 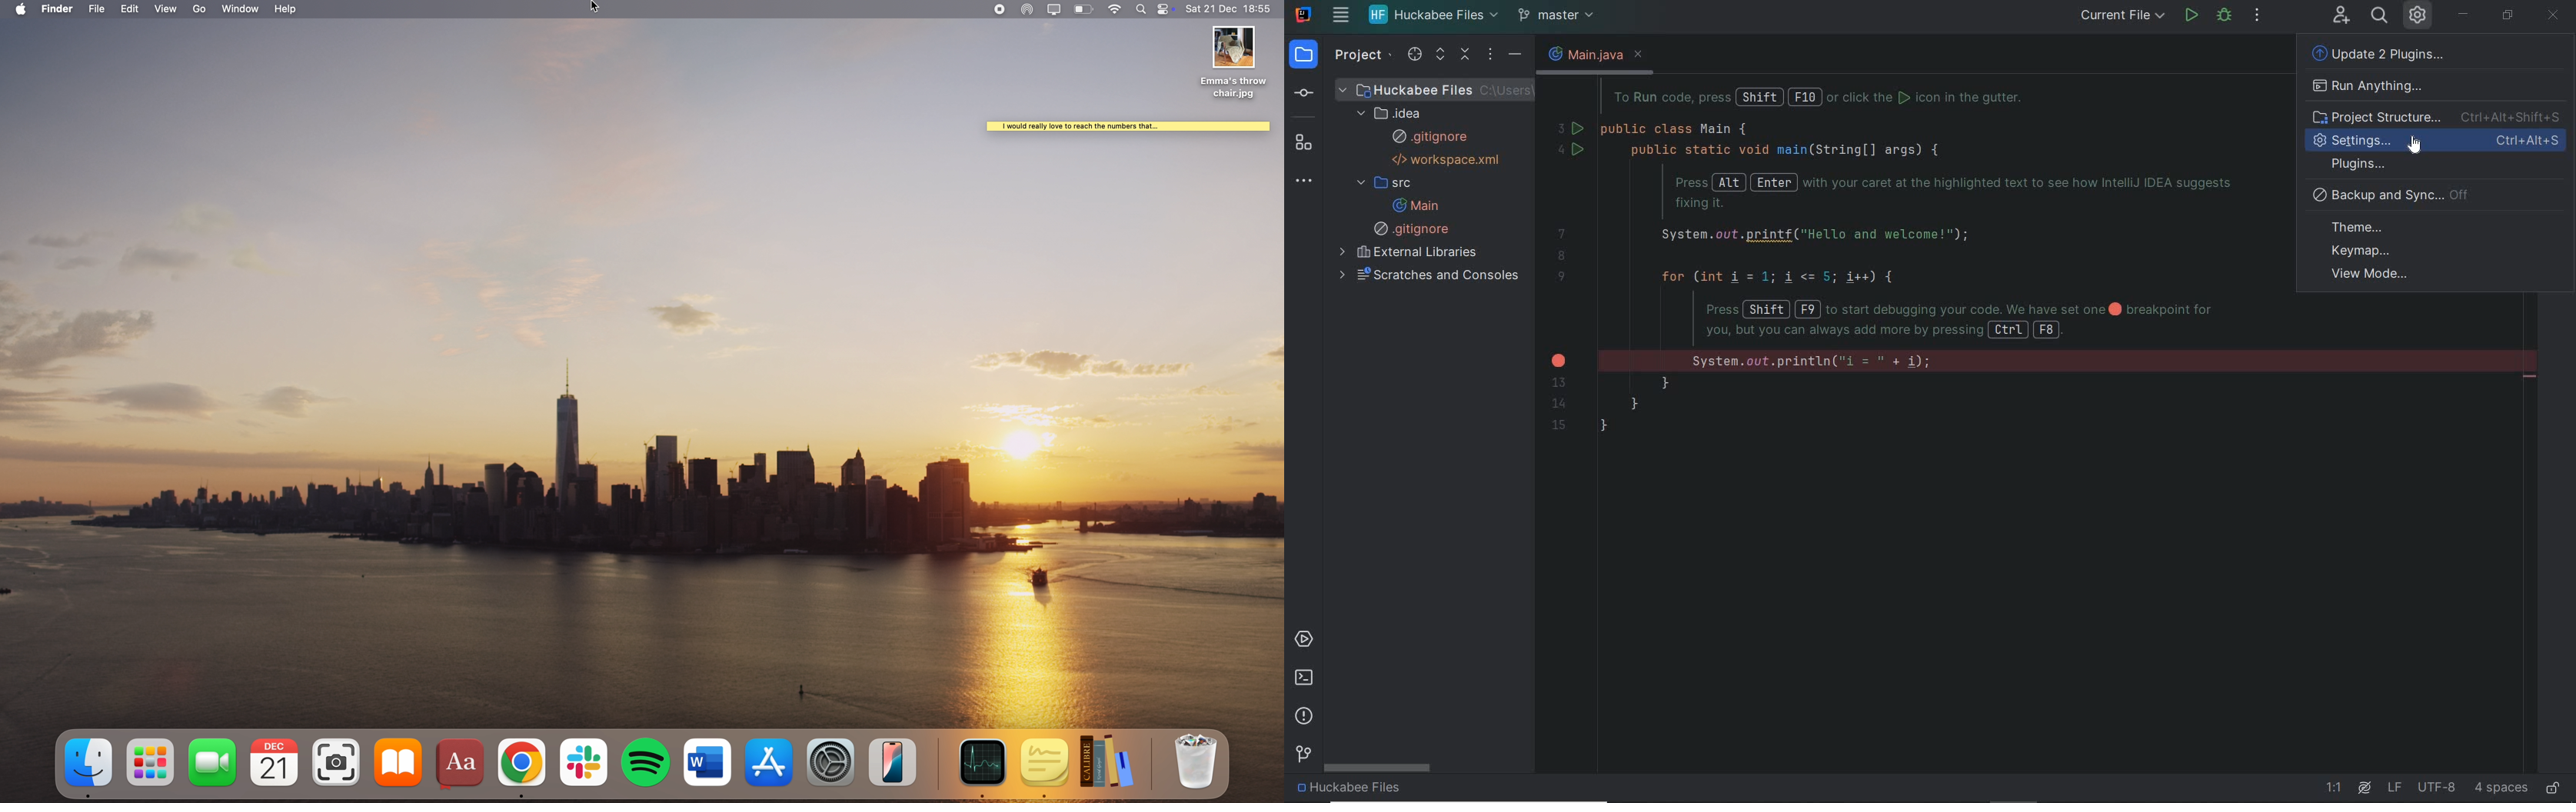 What do you see at coordinates (1054, 9) in the screenshot?
I see `screen` at bounding box center [1054, 9].